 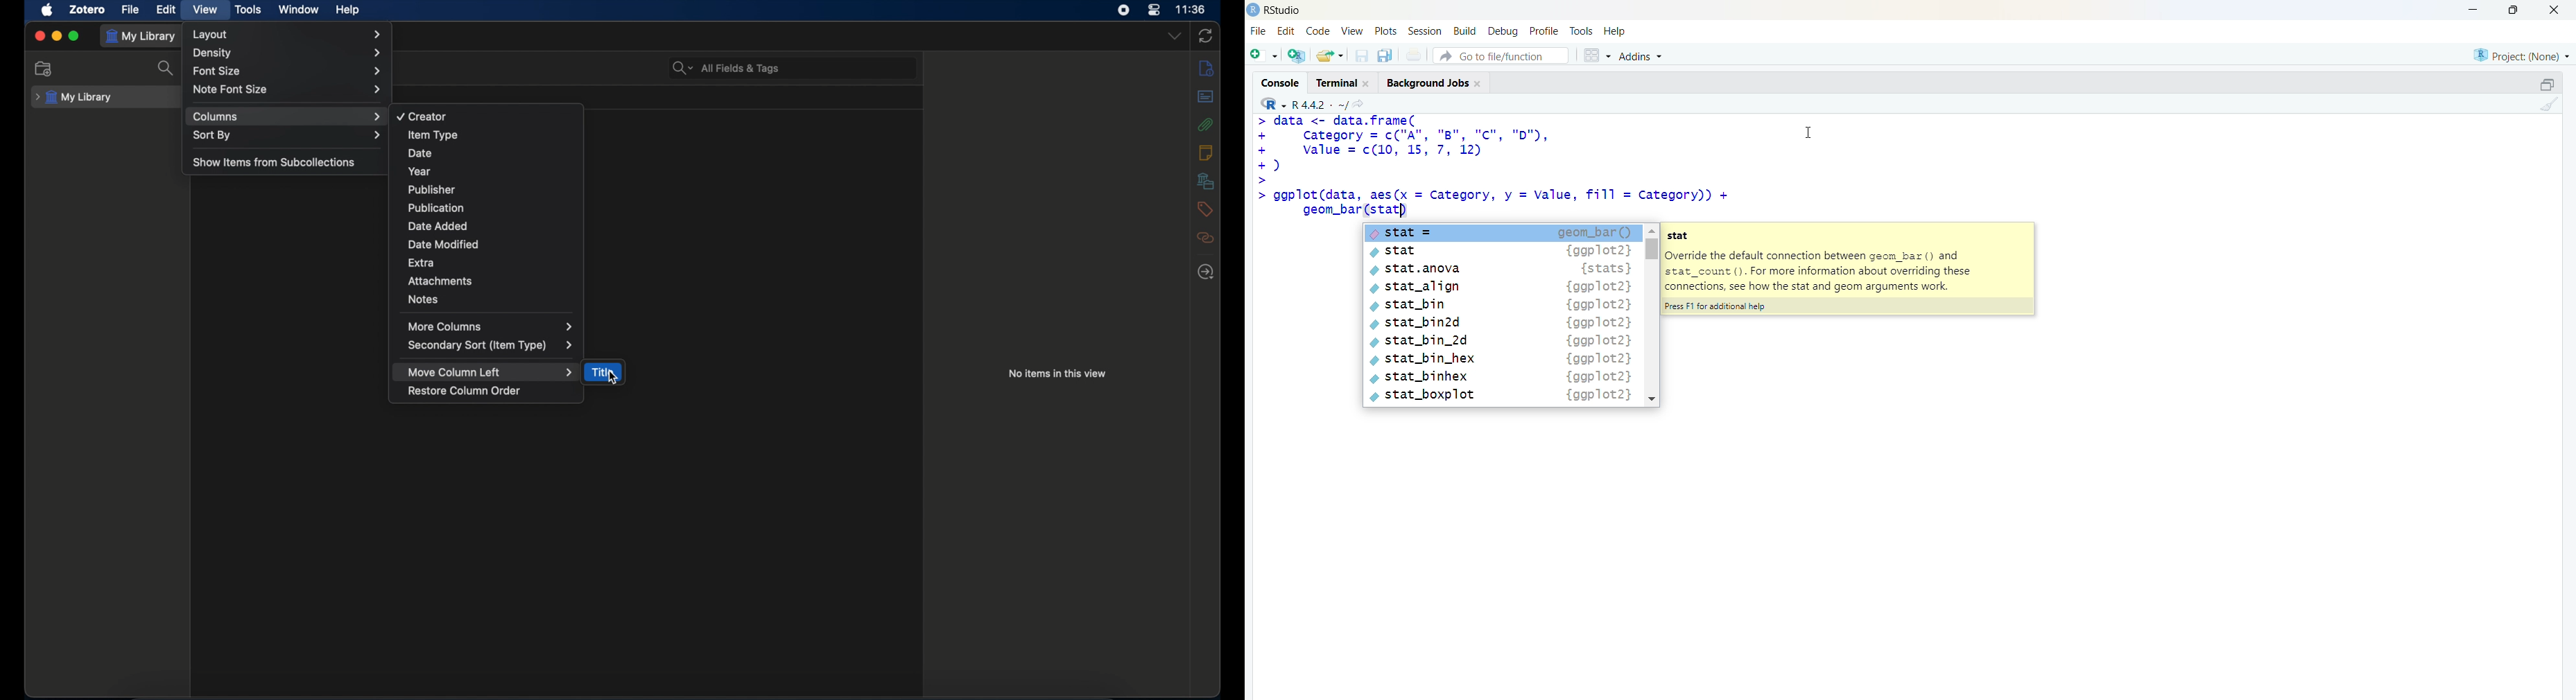 What do you see at coordinates (1596, 55) in the screenshot?
I see `grid view` at bounding box center [1596, 55].